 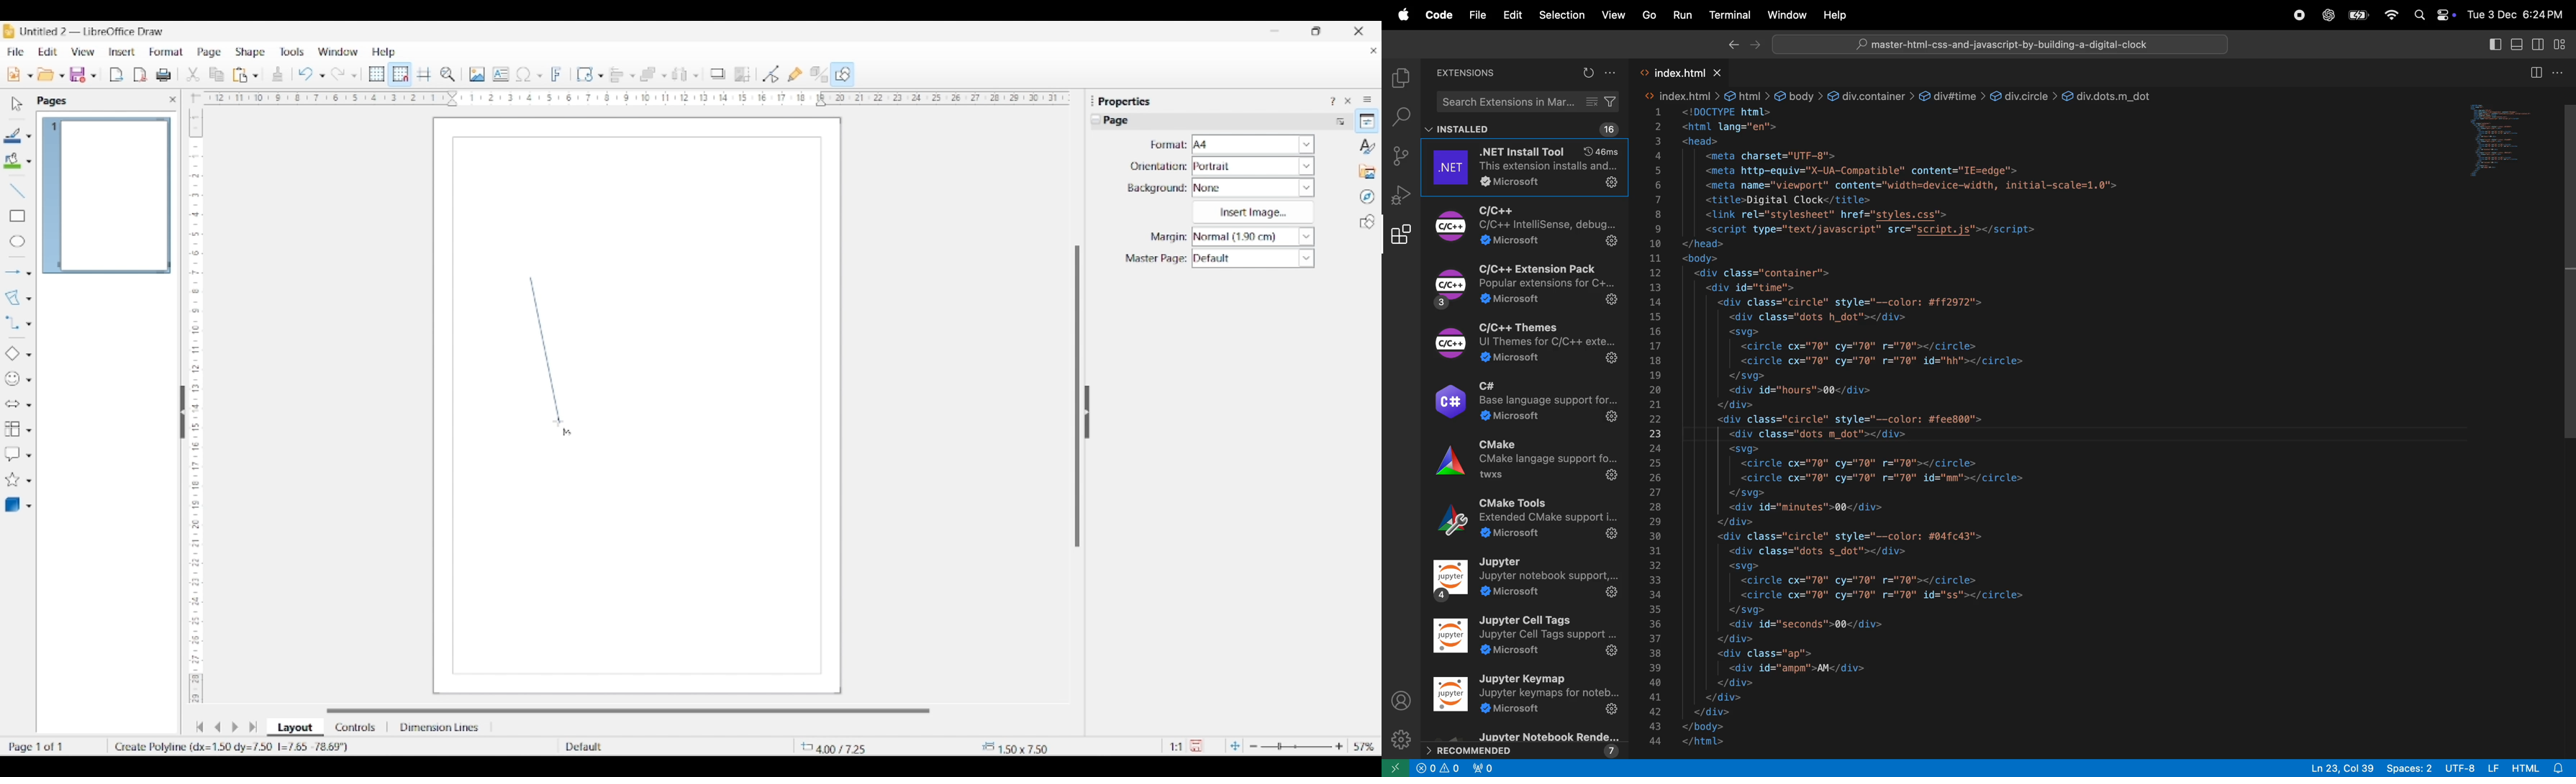 I want to click on Show interface in smaller tab, so click(x=1315, y=31).